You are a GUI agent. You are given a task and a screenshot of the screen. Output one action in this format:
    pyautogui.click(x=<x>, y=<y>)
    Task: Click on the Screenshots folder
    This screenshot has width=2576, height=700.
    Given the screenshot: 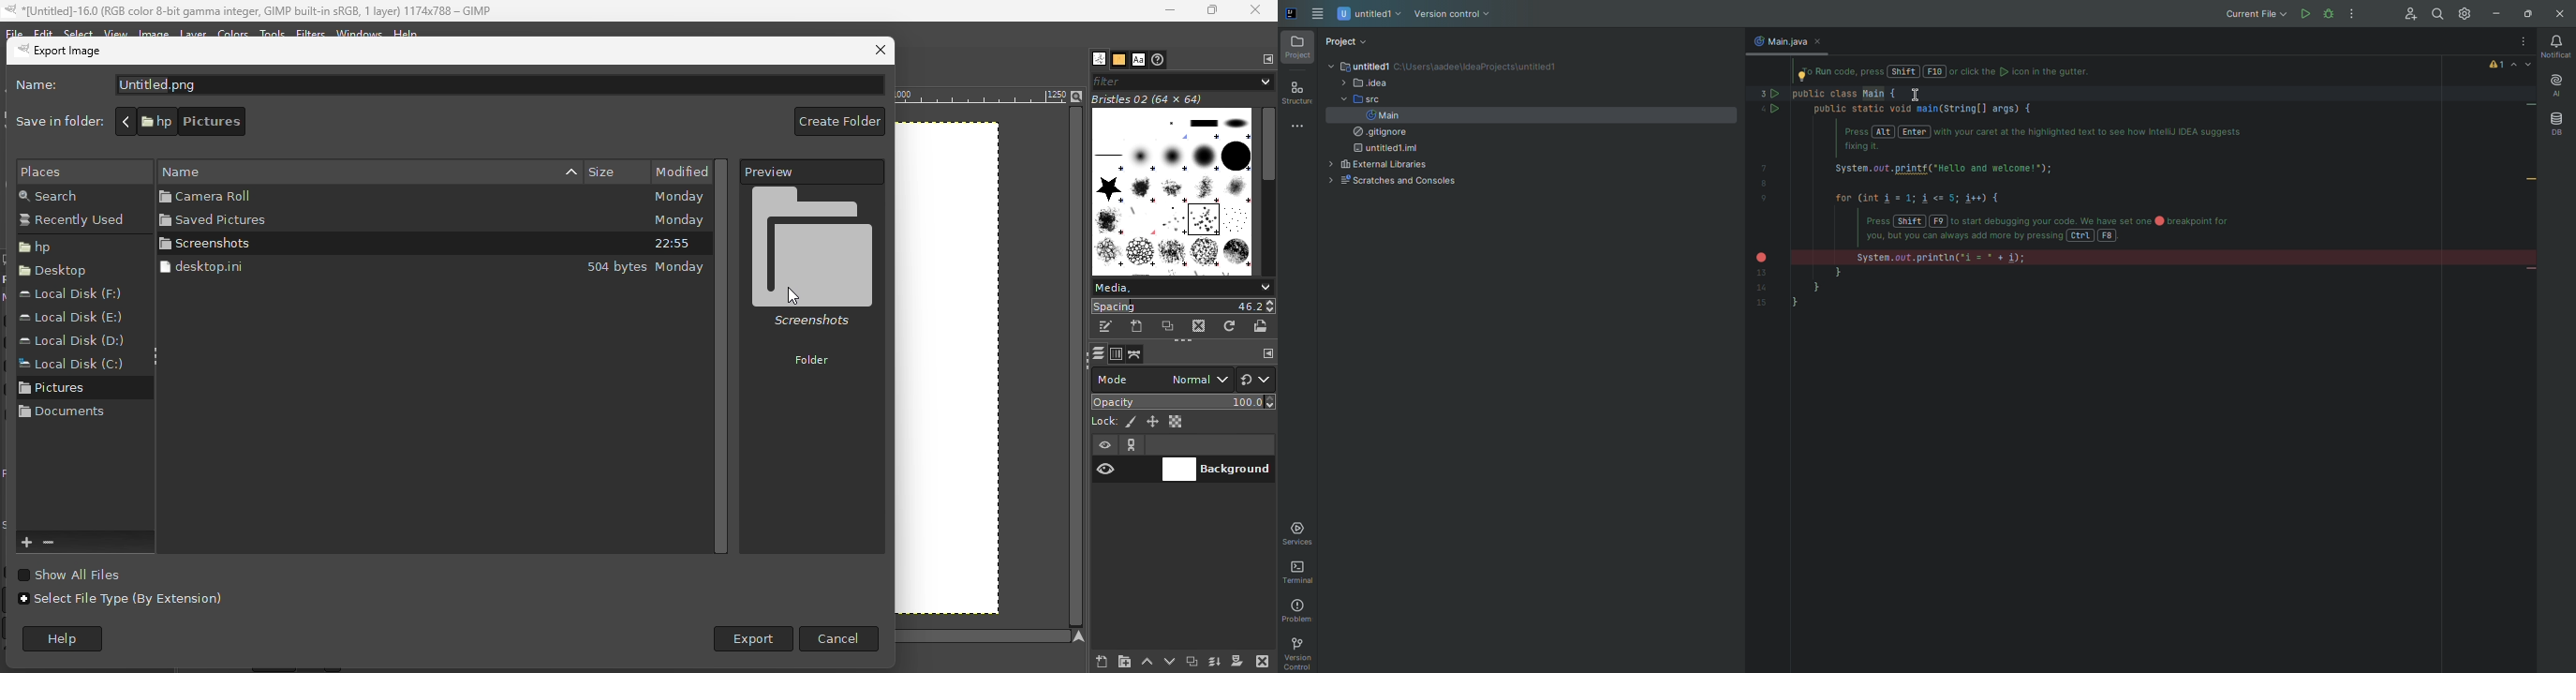 What is the action you would take?
    pyautogui.click(x=333, y=244)
    